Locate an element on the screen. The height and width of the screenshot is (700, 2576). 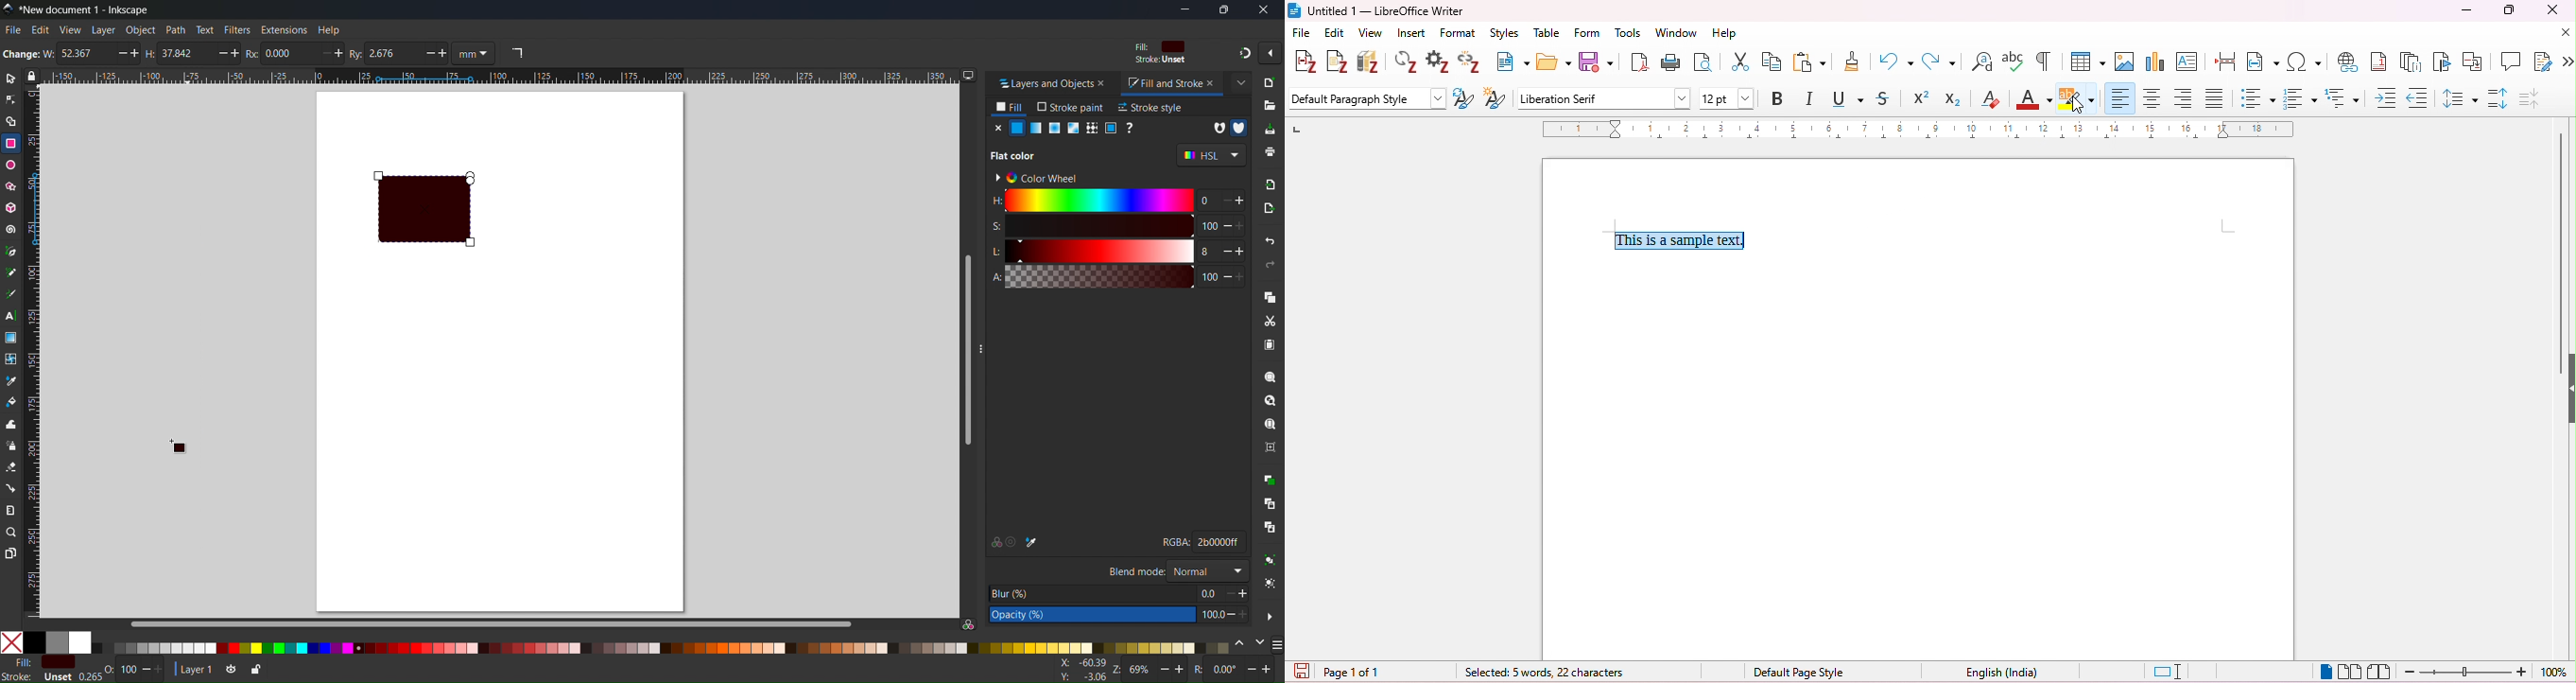
Make sharp corner is located at coordinates (517, 54).